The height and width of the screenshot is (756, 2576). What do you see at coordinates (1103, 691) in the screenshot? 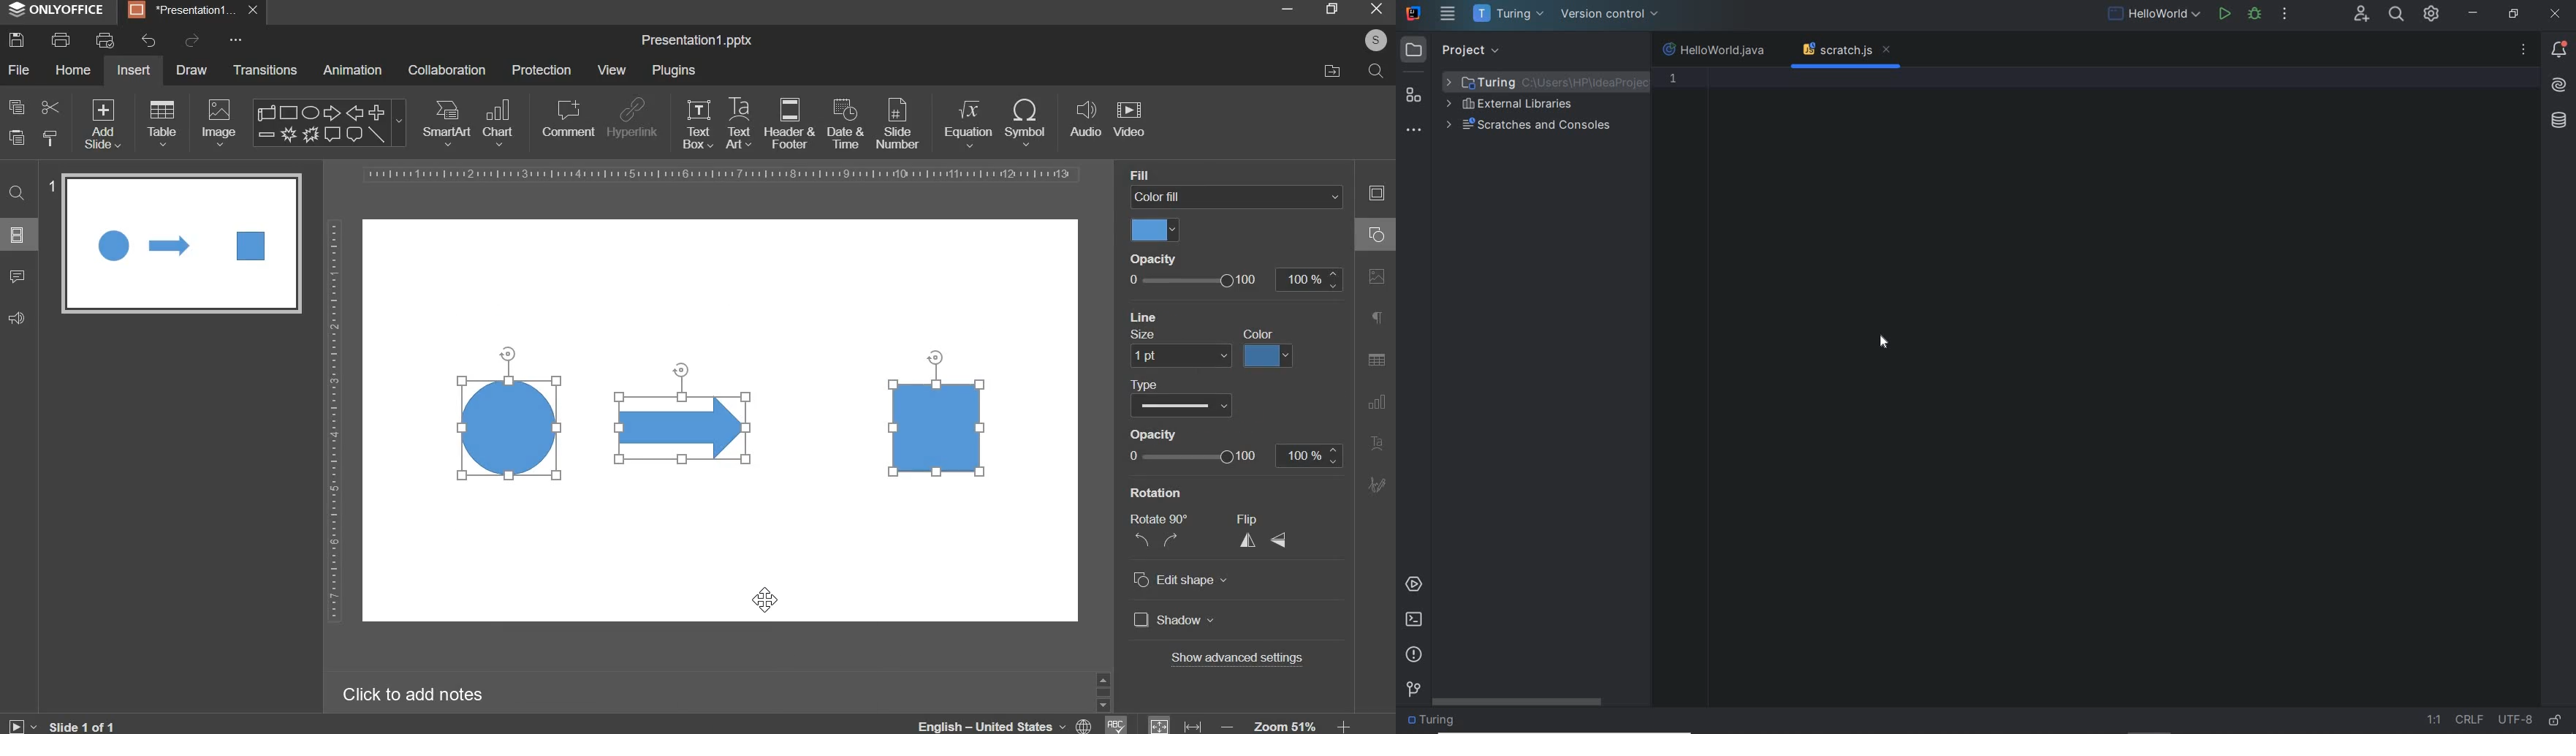
I see `vertical slider` at bounding box center [1103, 691].